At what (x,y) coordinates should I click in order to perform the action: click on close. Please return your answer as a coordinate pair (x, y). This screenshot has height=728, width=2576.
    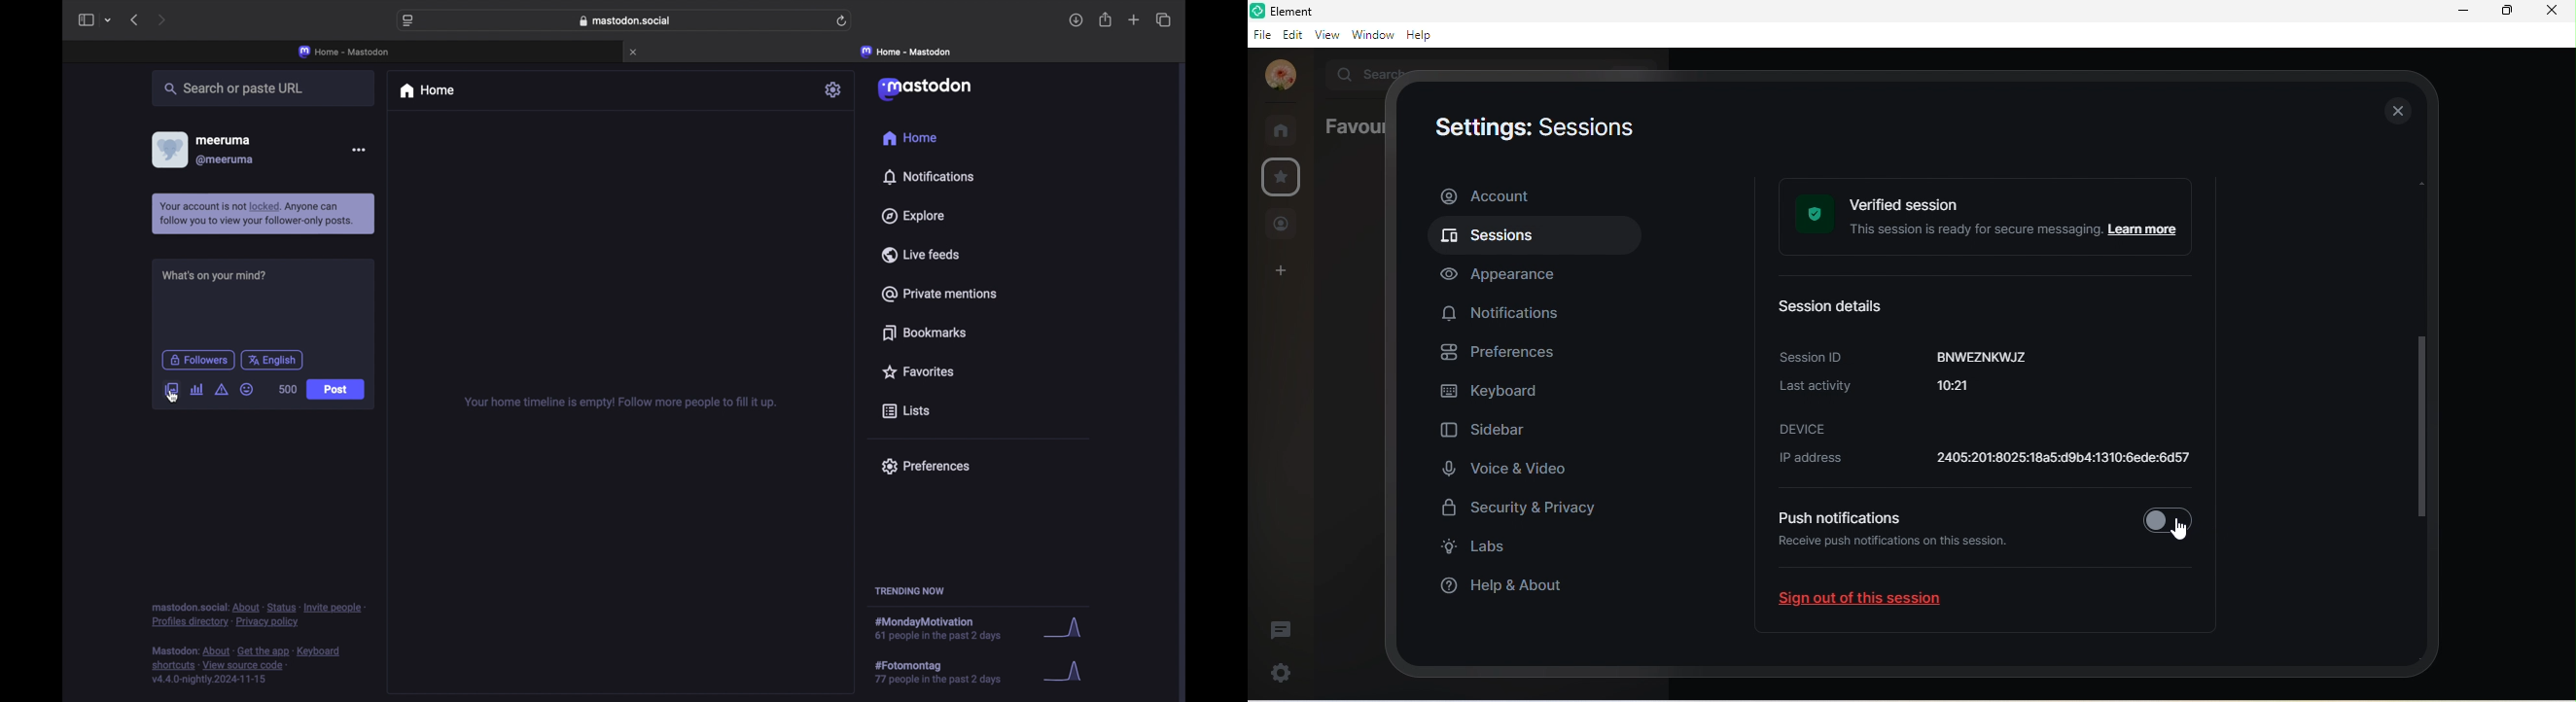
    Looking at the image, I should click on (2550, 11).